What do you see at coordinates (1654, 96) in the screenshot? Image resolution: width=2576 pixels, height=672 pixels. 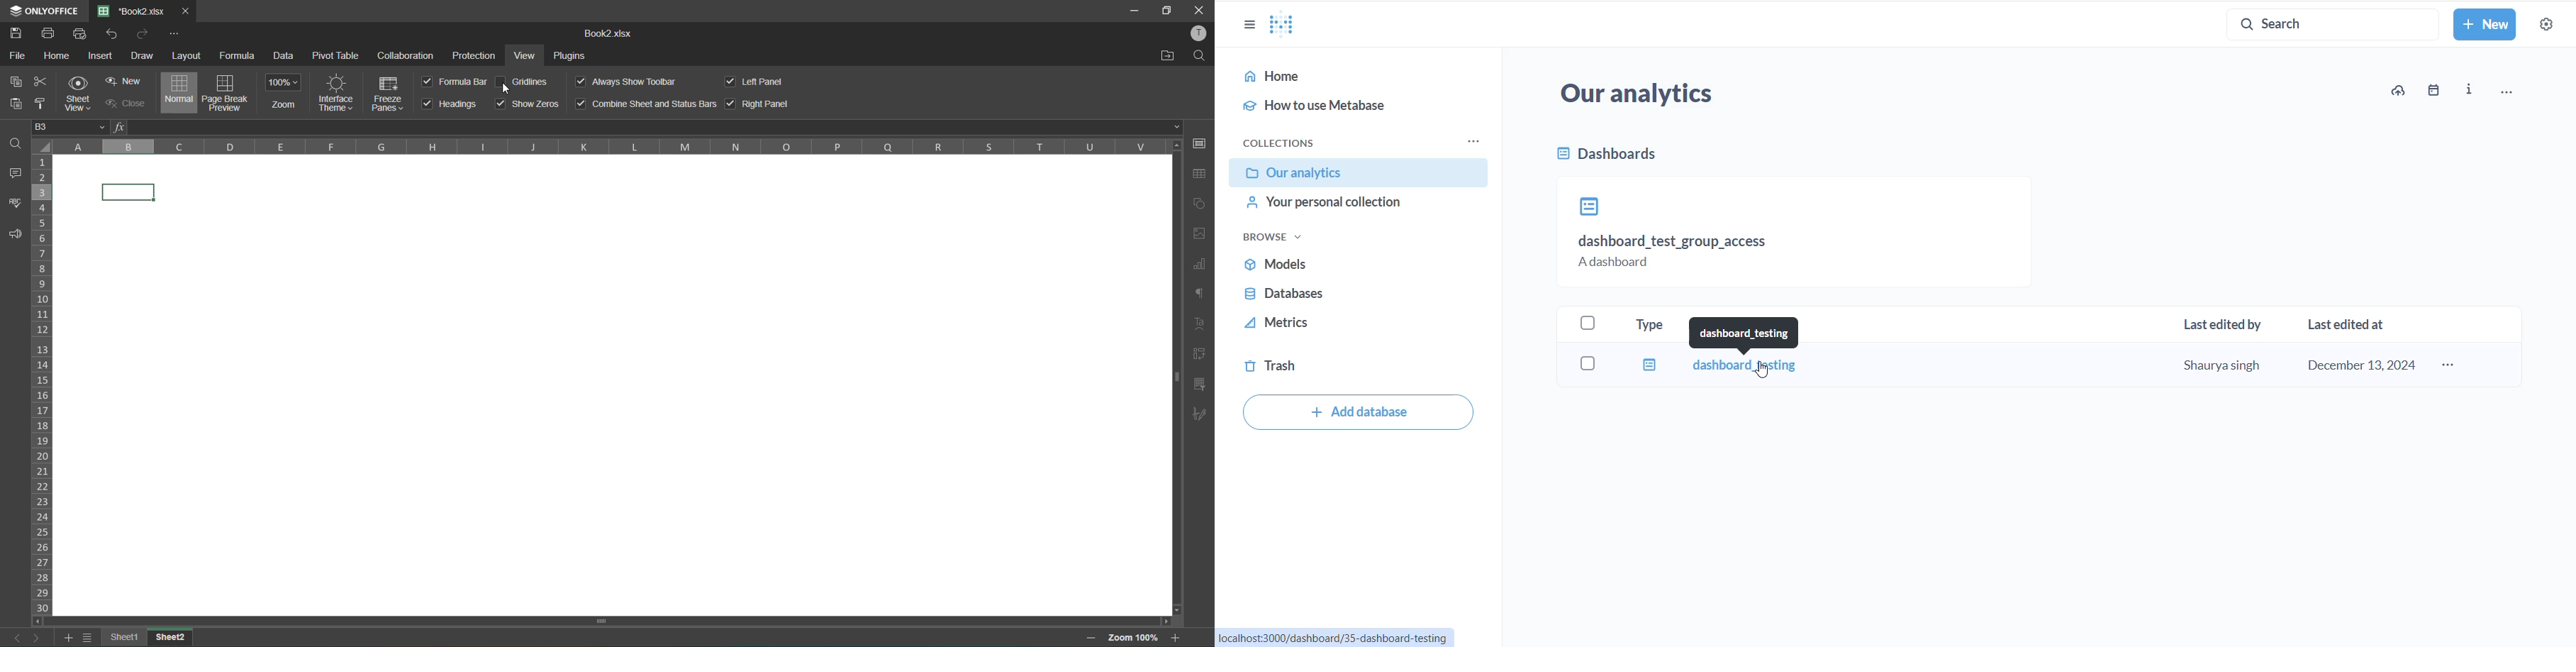 I see `our analytics` at bounding box center [1654, 96].